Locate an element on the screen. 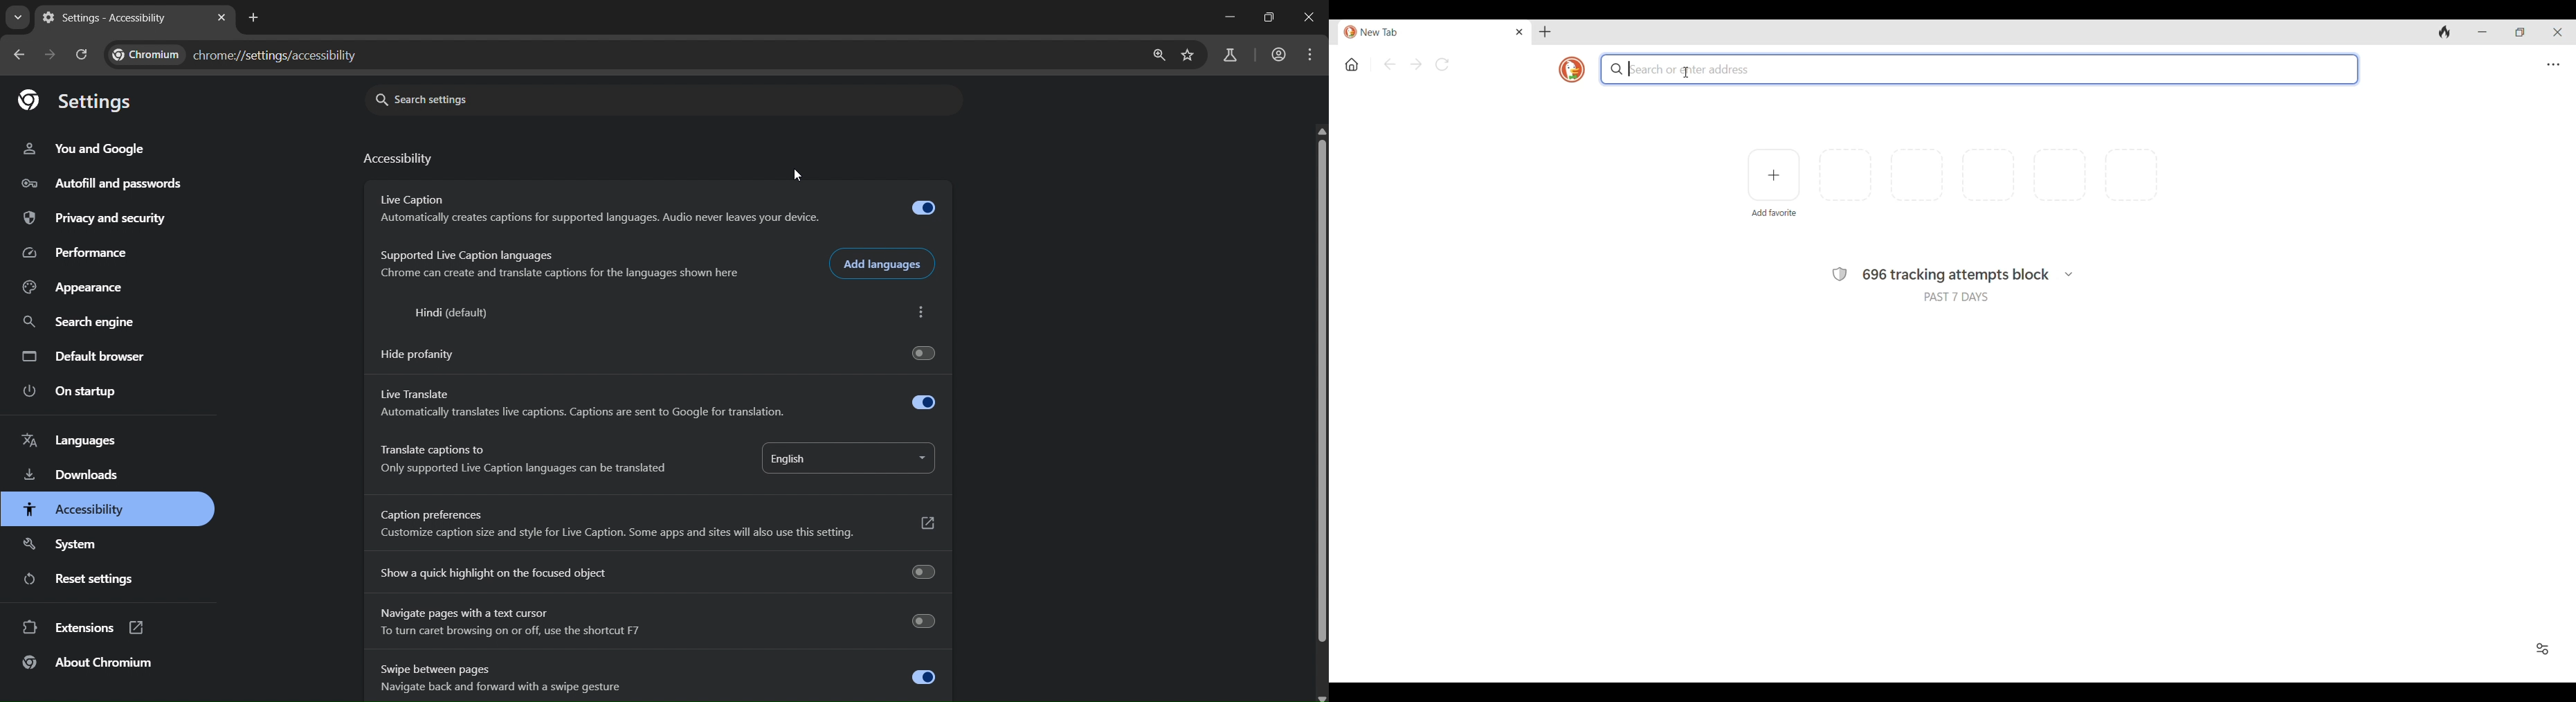 Image resolution: width=2576 pixels, height=728 pixels. menu is located at coordinates (1312, 54).